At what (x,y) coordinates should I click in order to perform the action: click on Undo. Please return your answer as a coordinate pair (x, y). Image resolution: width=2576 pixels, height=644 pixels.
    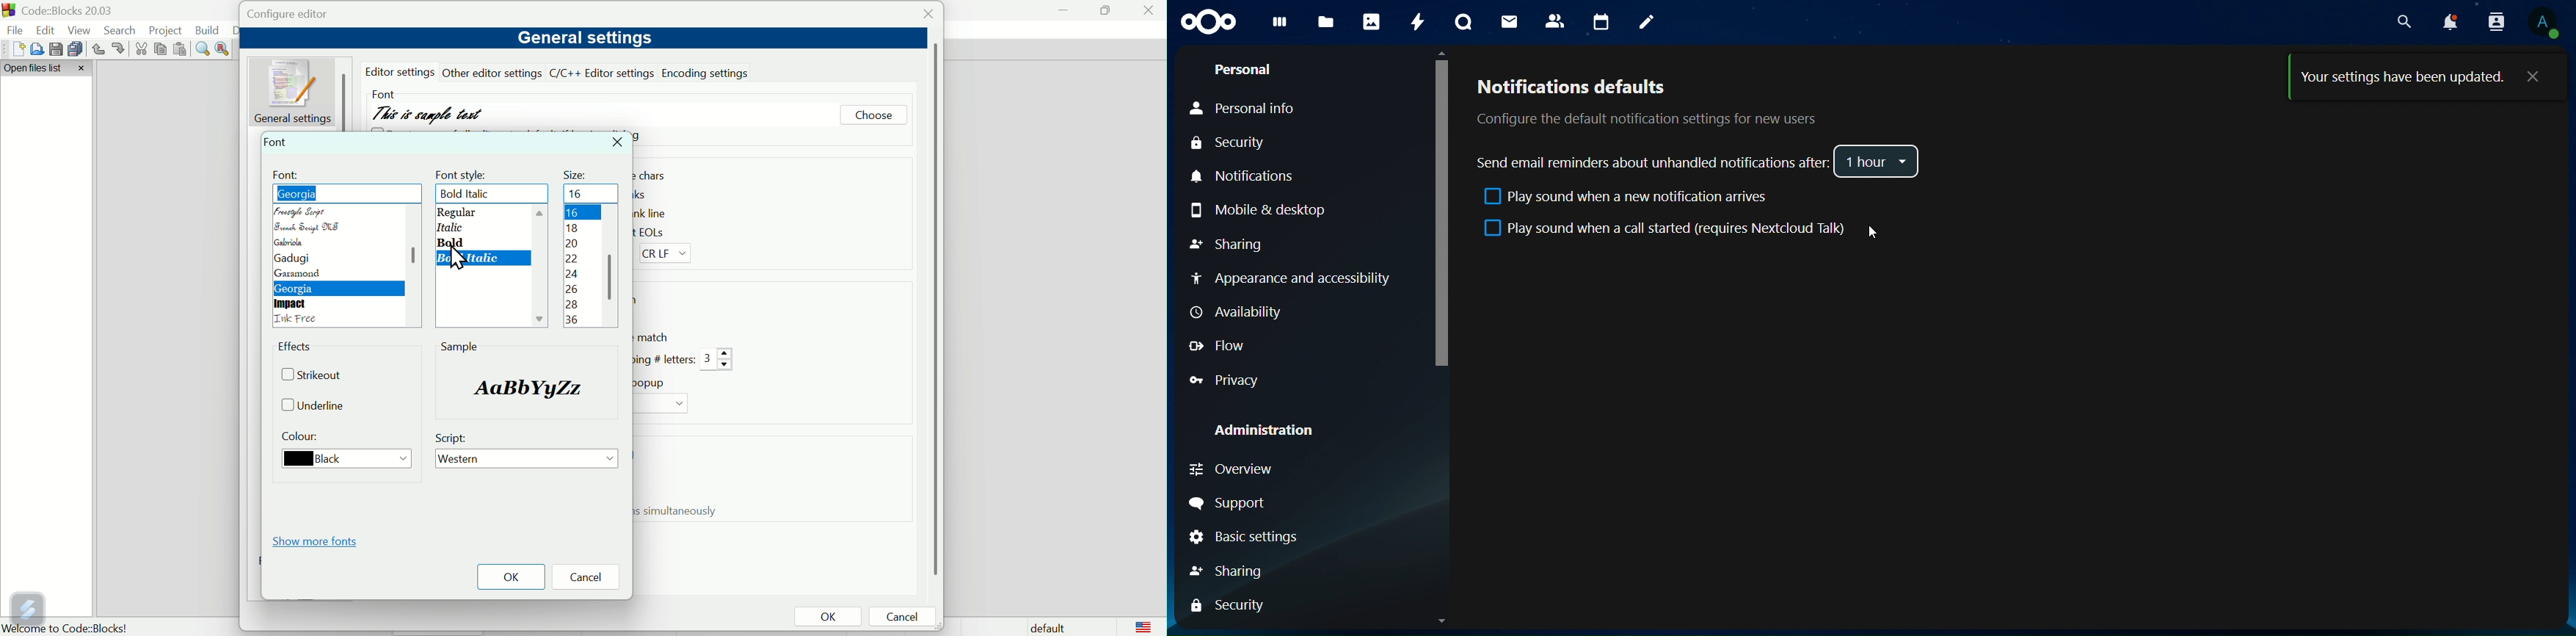
    Looking at the image, I should click on (98, 49).